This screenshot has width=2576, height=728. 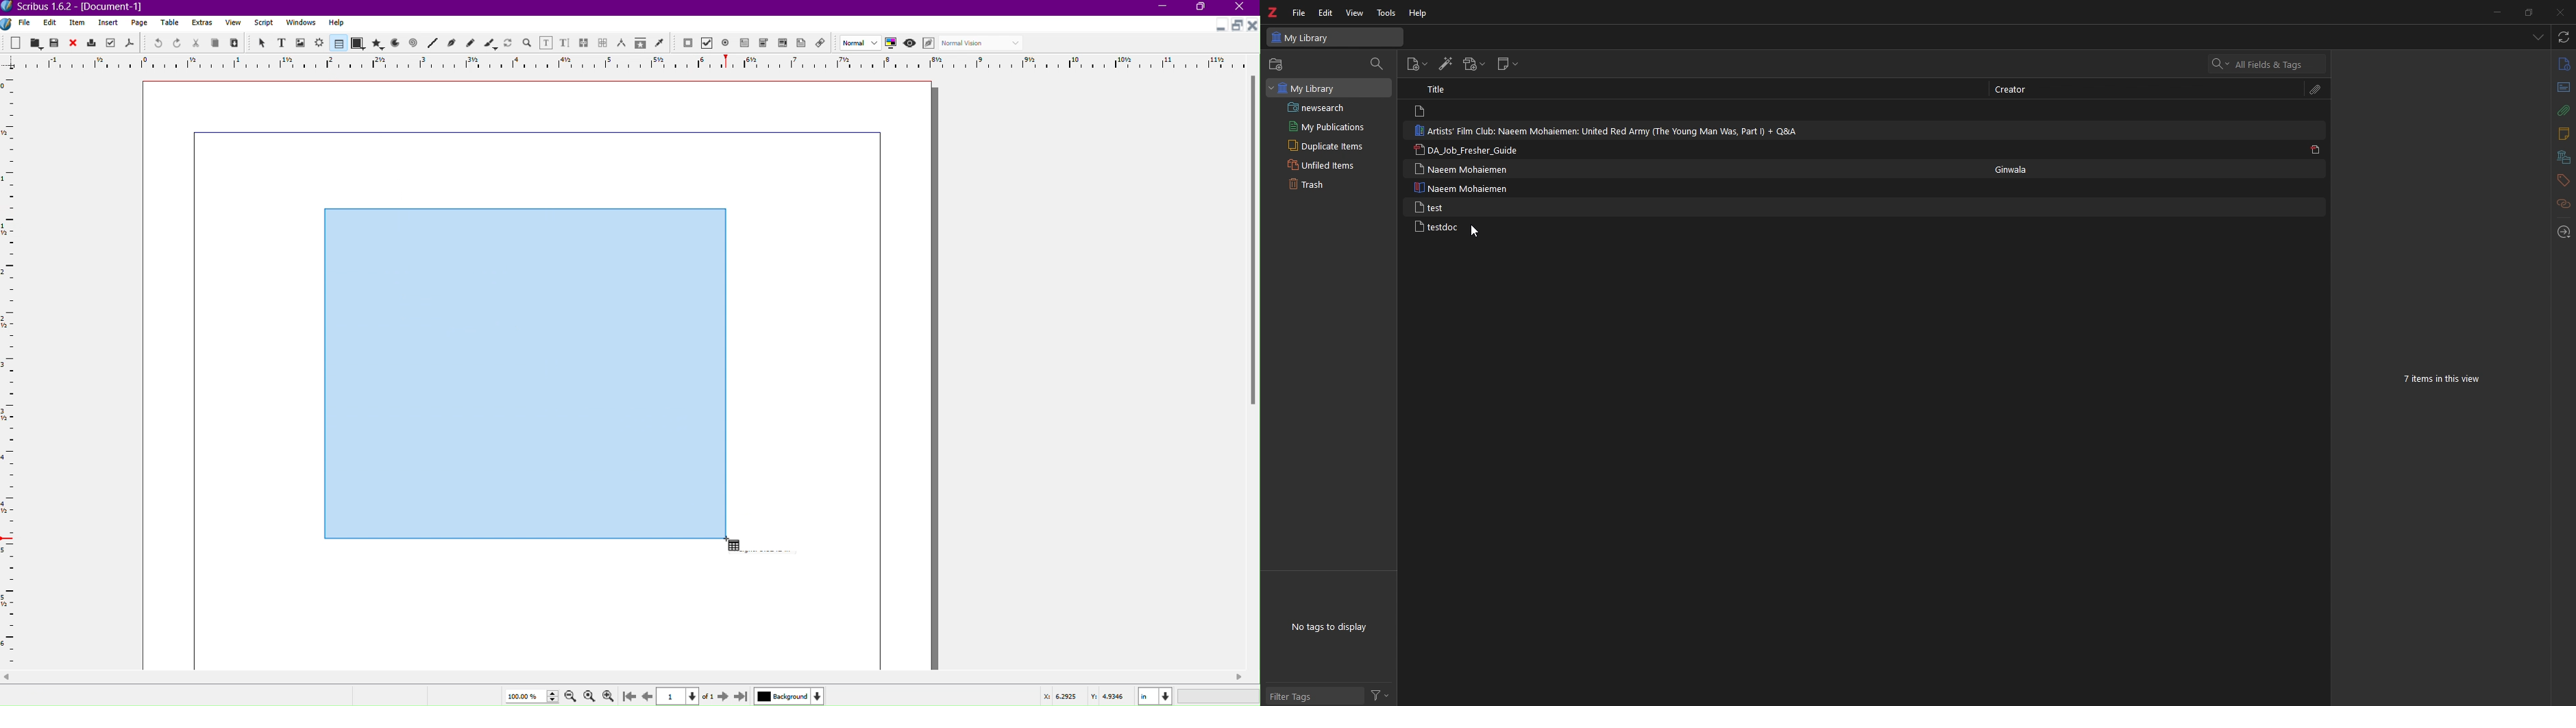 I want to click on newsearch, so click(x=1329, y=108).